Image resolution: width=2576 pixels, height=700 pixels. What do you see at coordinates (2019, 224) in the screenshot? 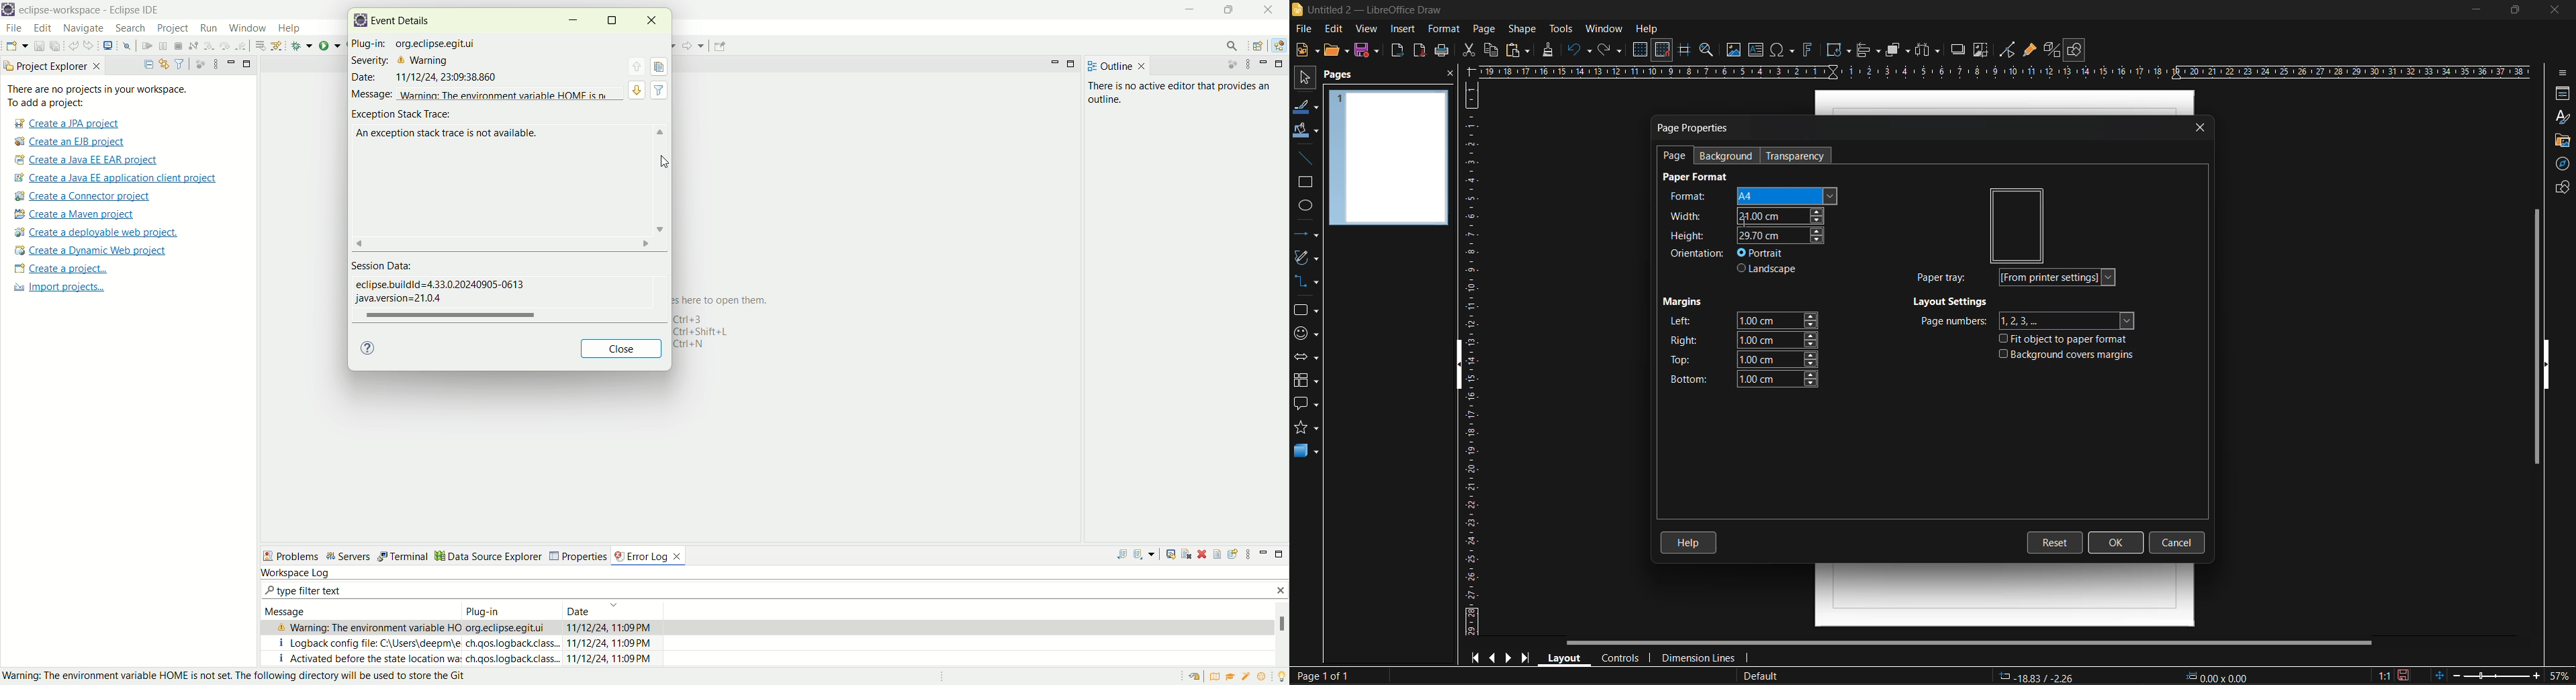
I see `preview` at bounding box center [2019, 224].